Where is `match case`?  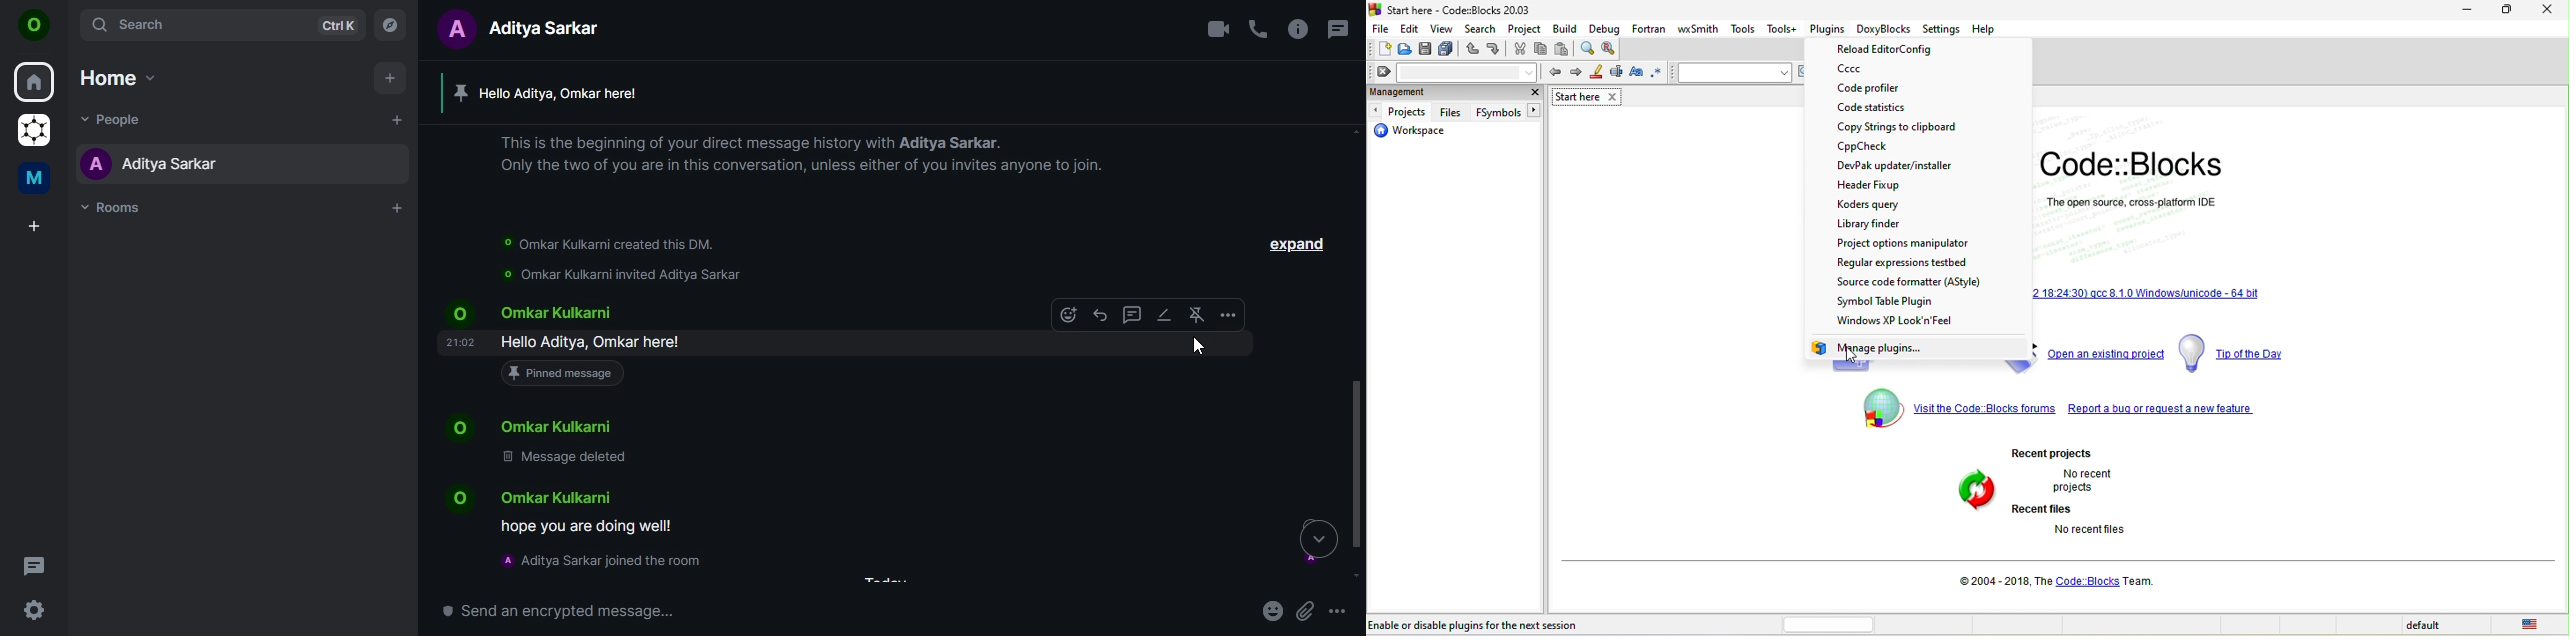 match case is located at coordinates (1636, 73).